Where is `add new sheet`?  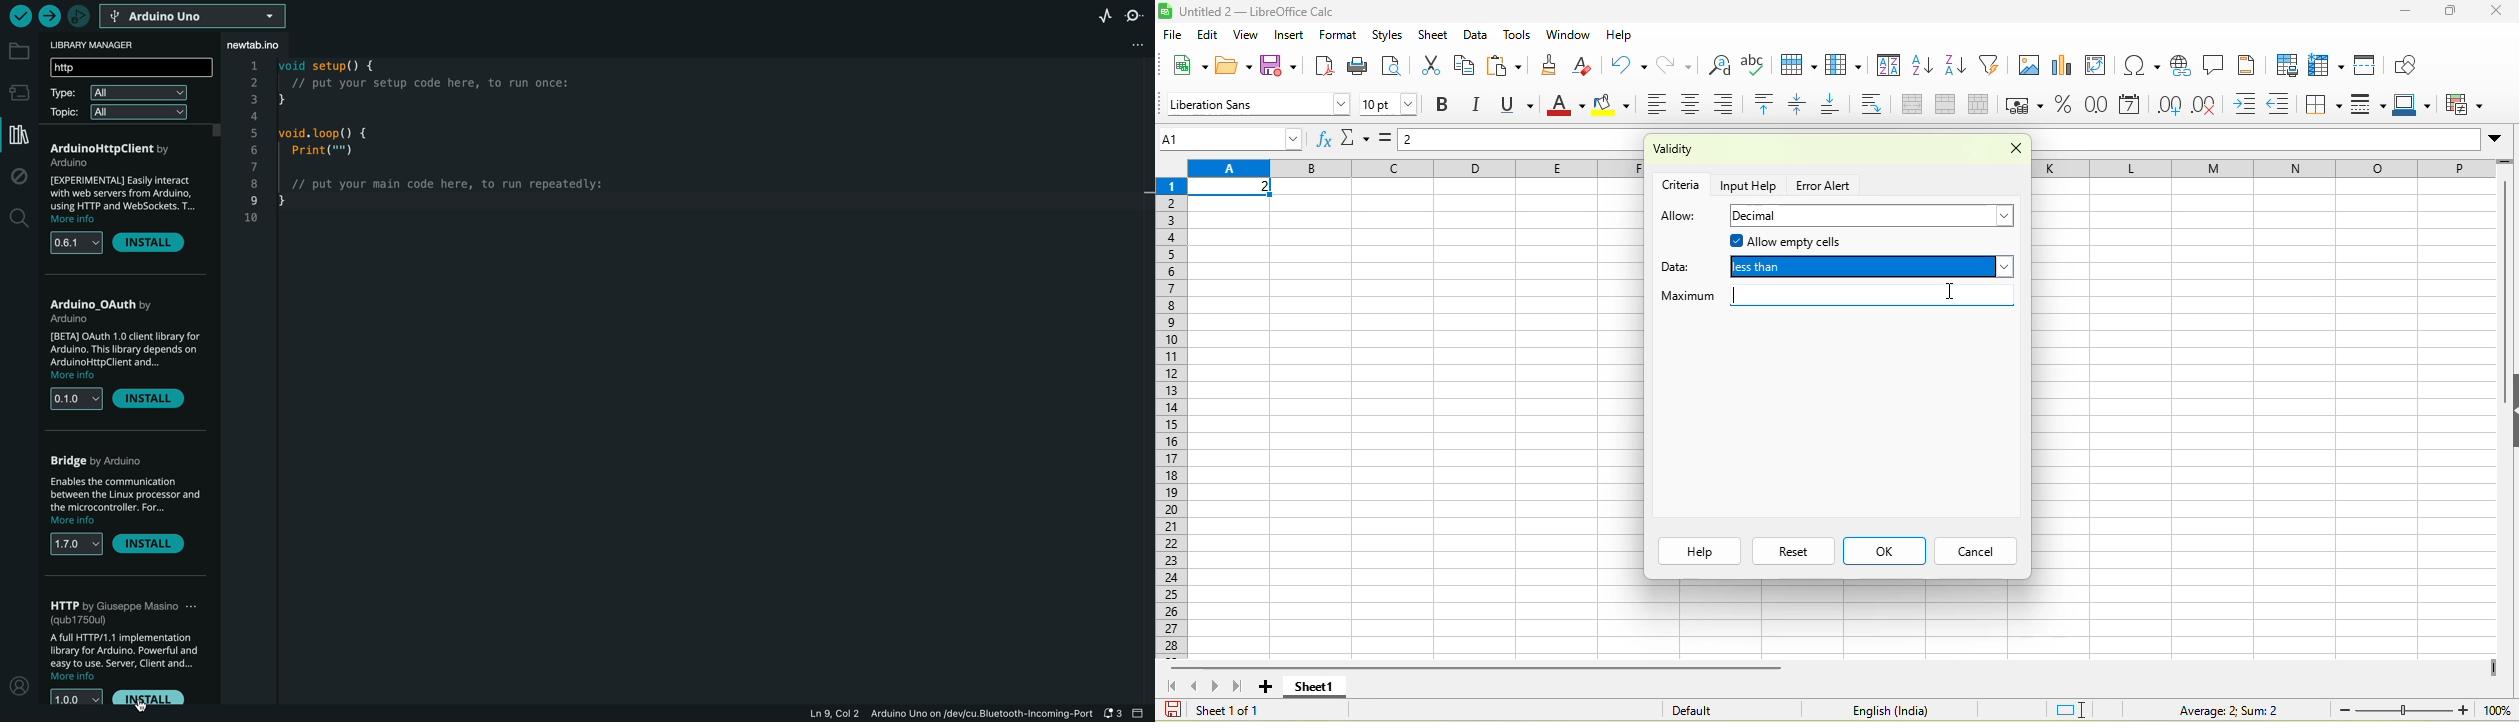 add new sheet is located at coordinates (1265, 687).